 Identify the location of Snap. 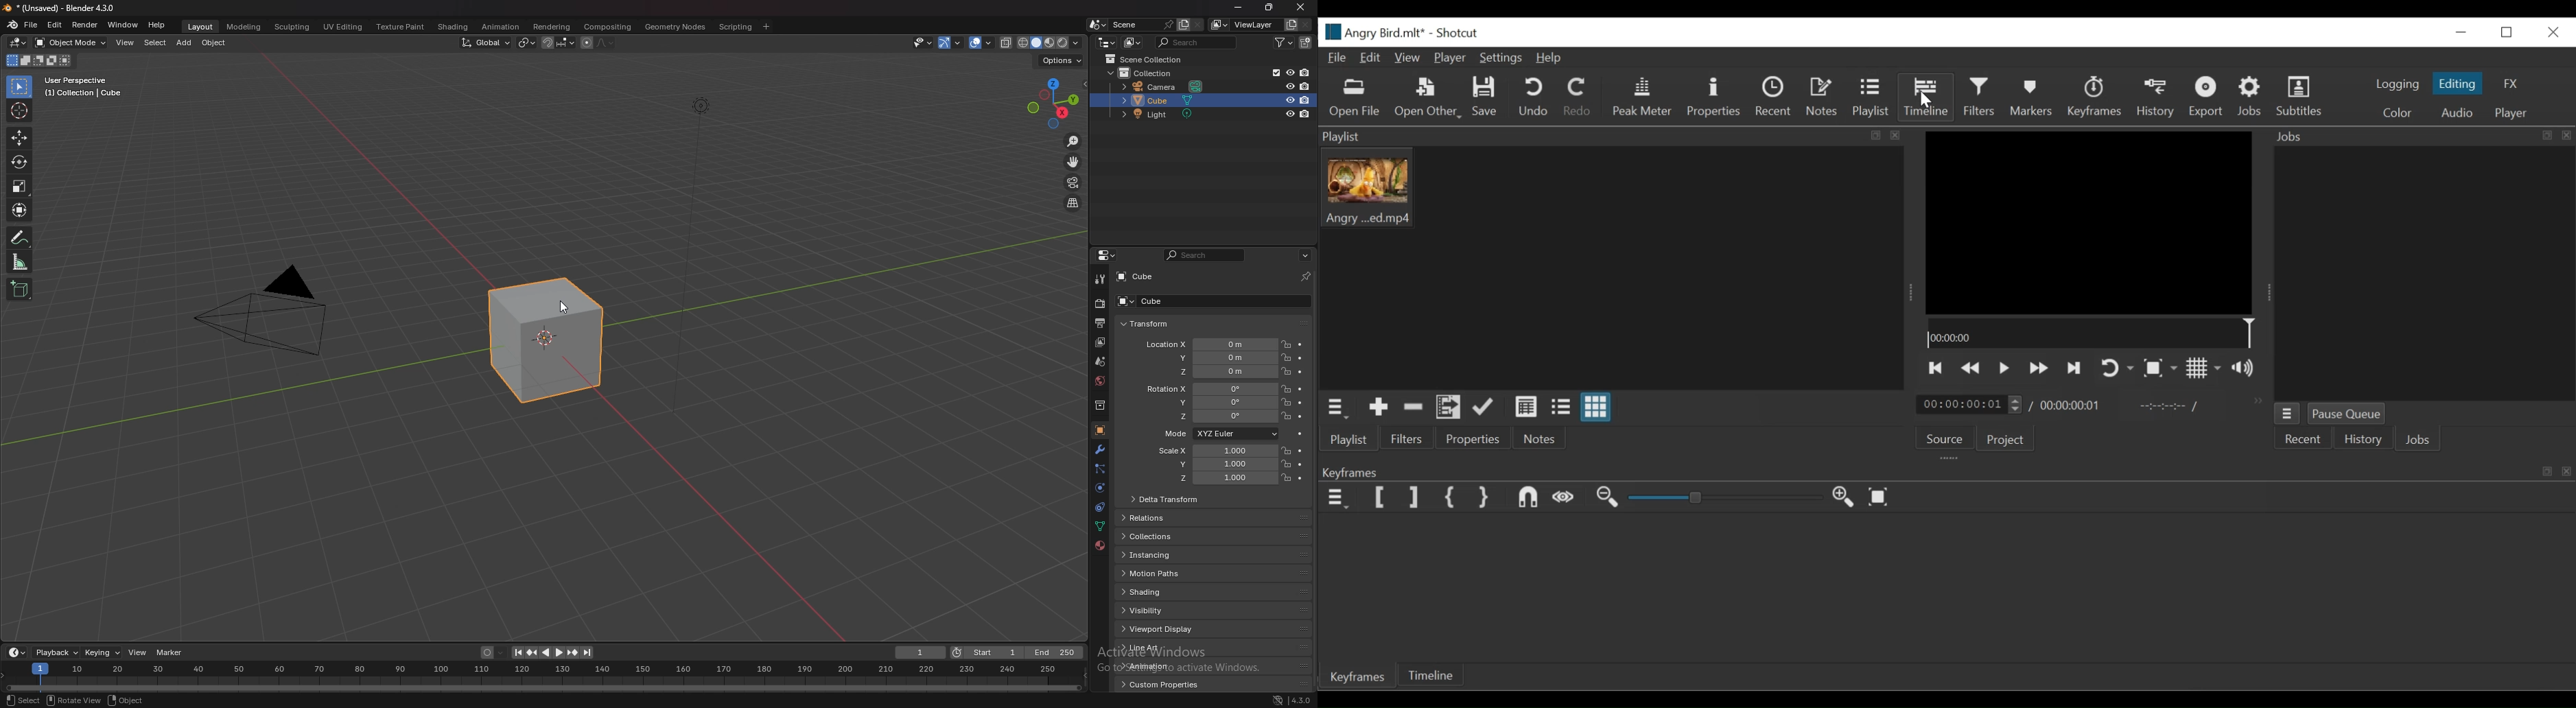
(1528, 498).